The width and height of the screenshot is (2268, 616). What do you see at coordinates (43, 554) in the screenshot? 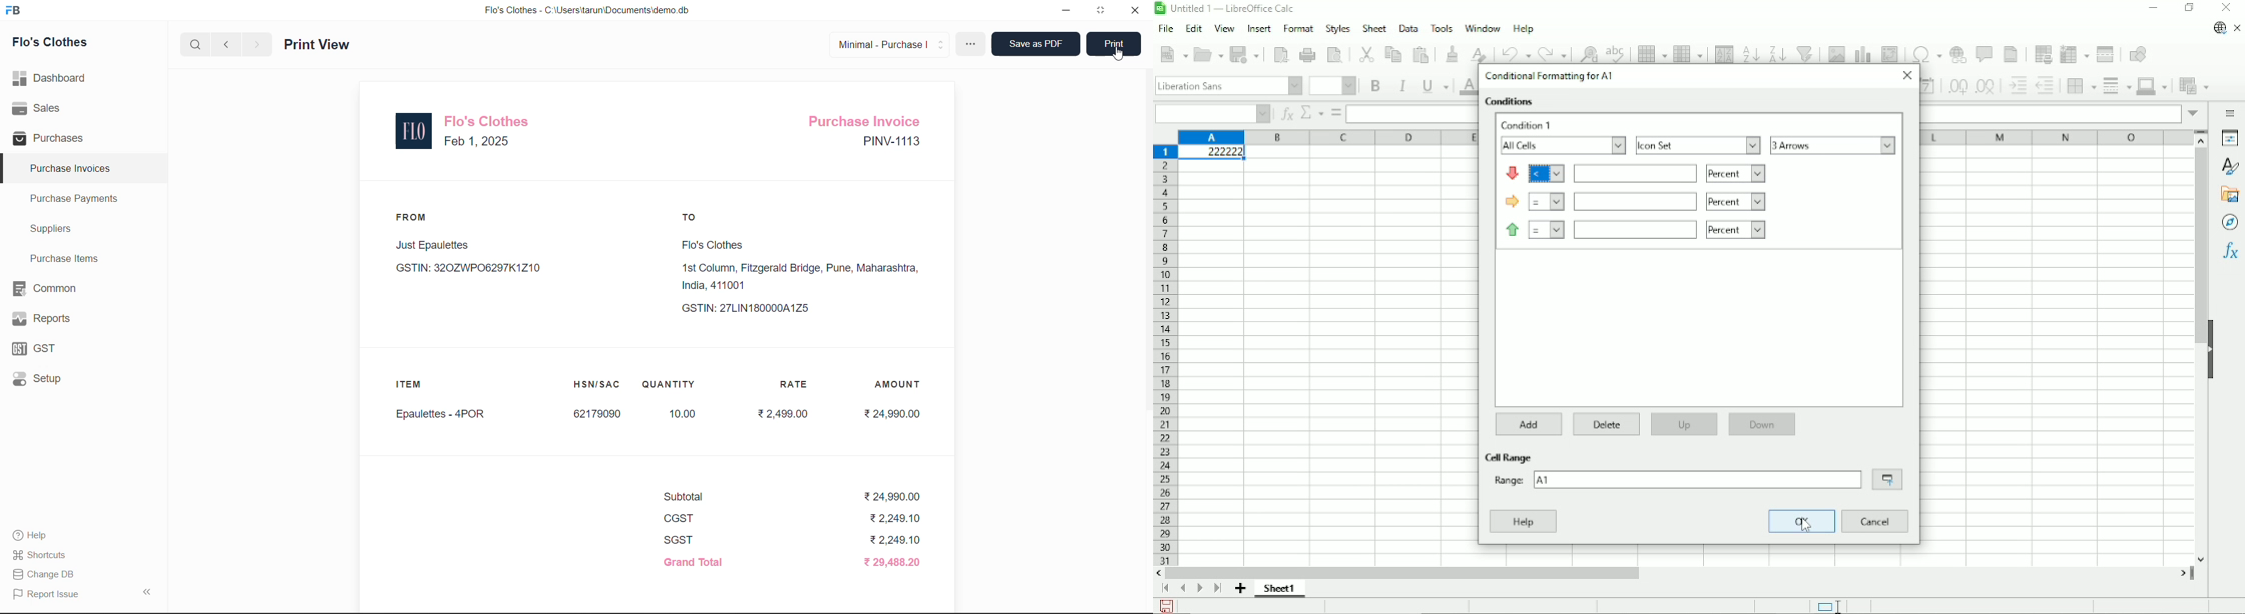
I see `Shortcuts.` at bounding box center [43, 554].